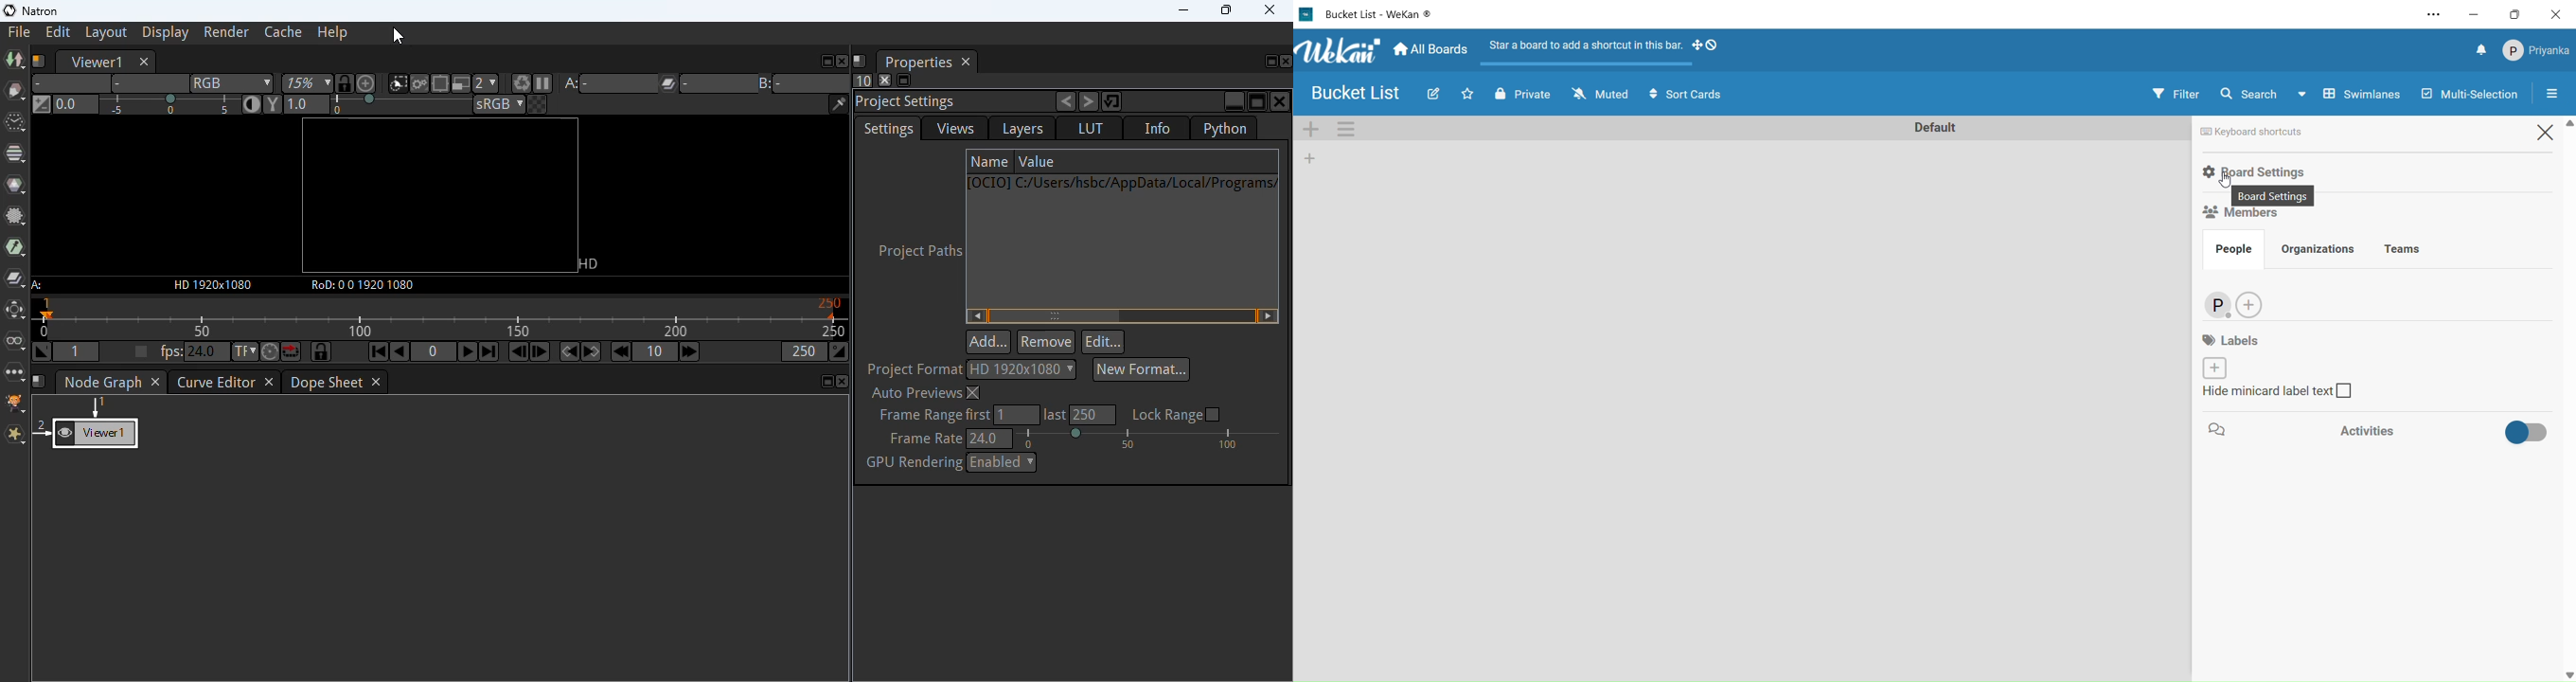 The image size is (2576, 700). I want to click on close tab, so click(377, 382).